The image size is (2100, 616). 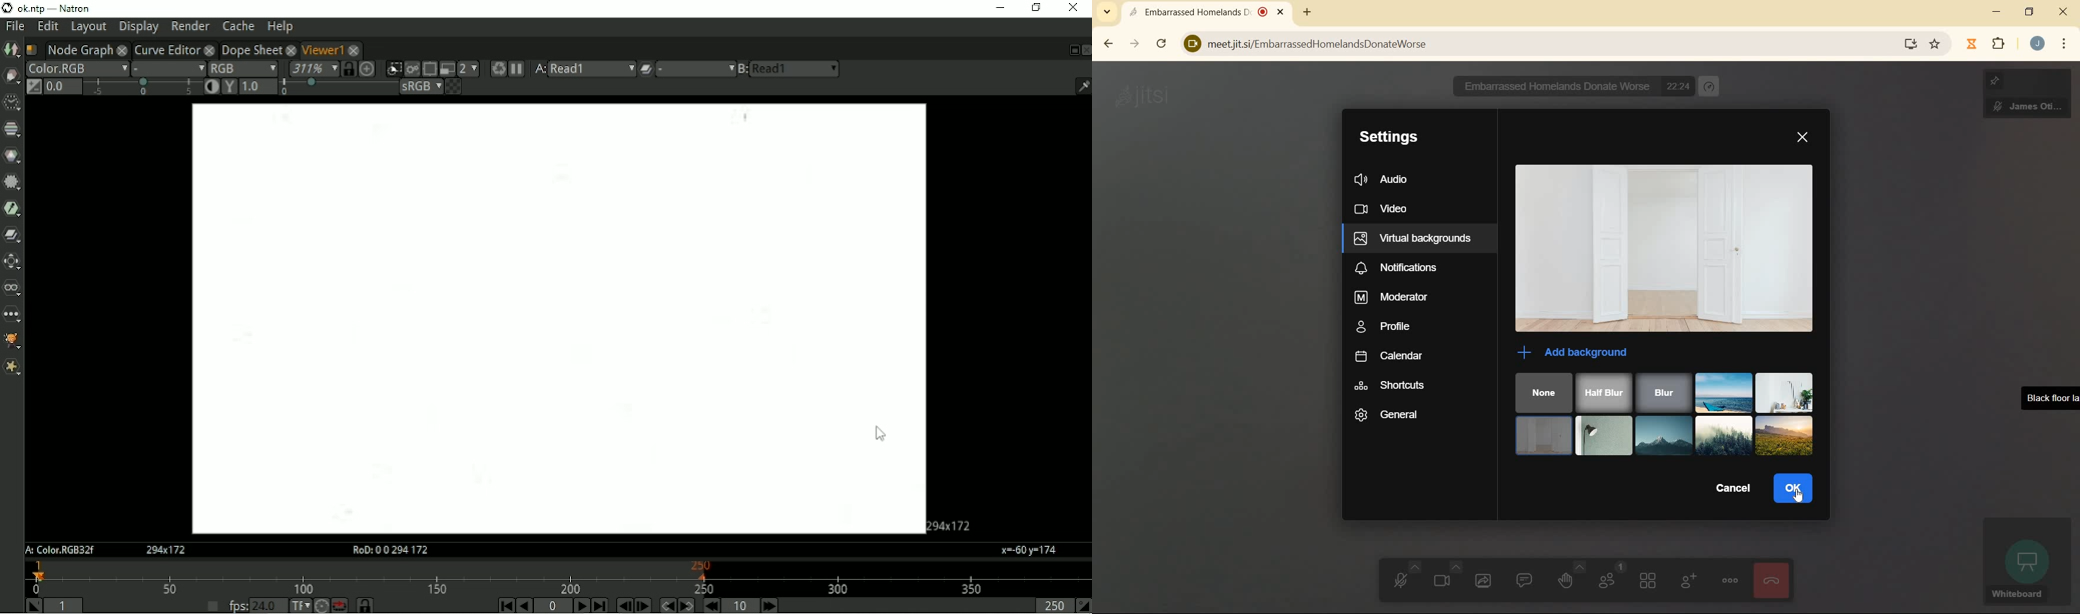 I want to click on ok, so click(x=1792, y=489).